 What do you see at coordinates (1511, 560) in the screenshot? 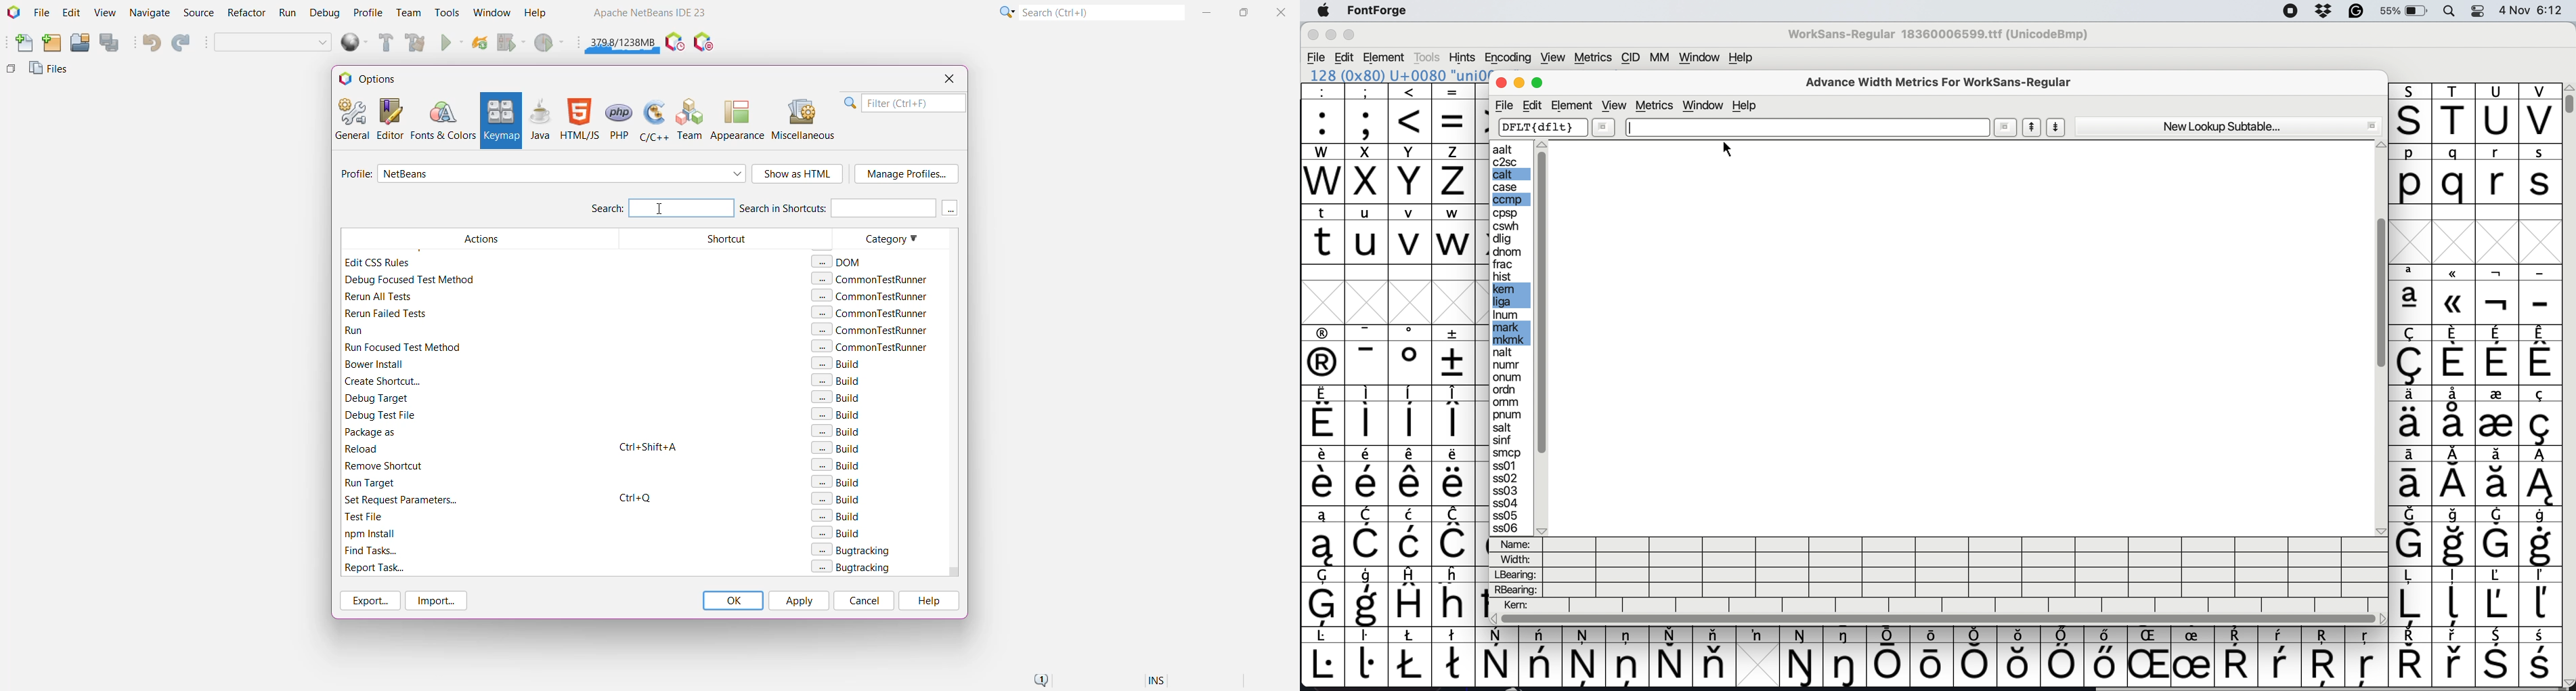
I see `width` at bounding box center [1511, 560].